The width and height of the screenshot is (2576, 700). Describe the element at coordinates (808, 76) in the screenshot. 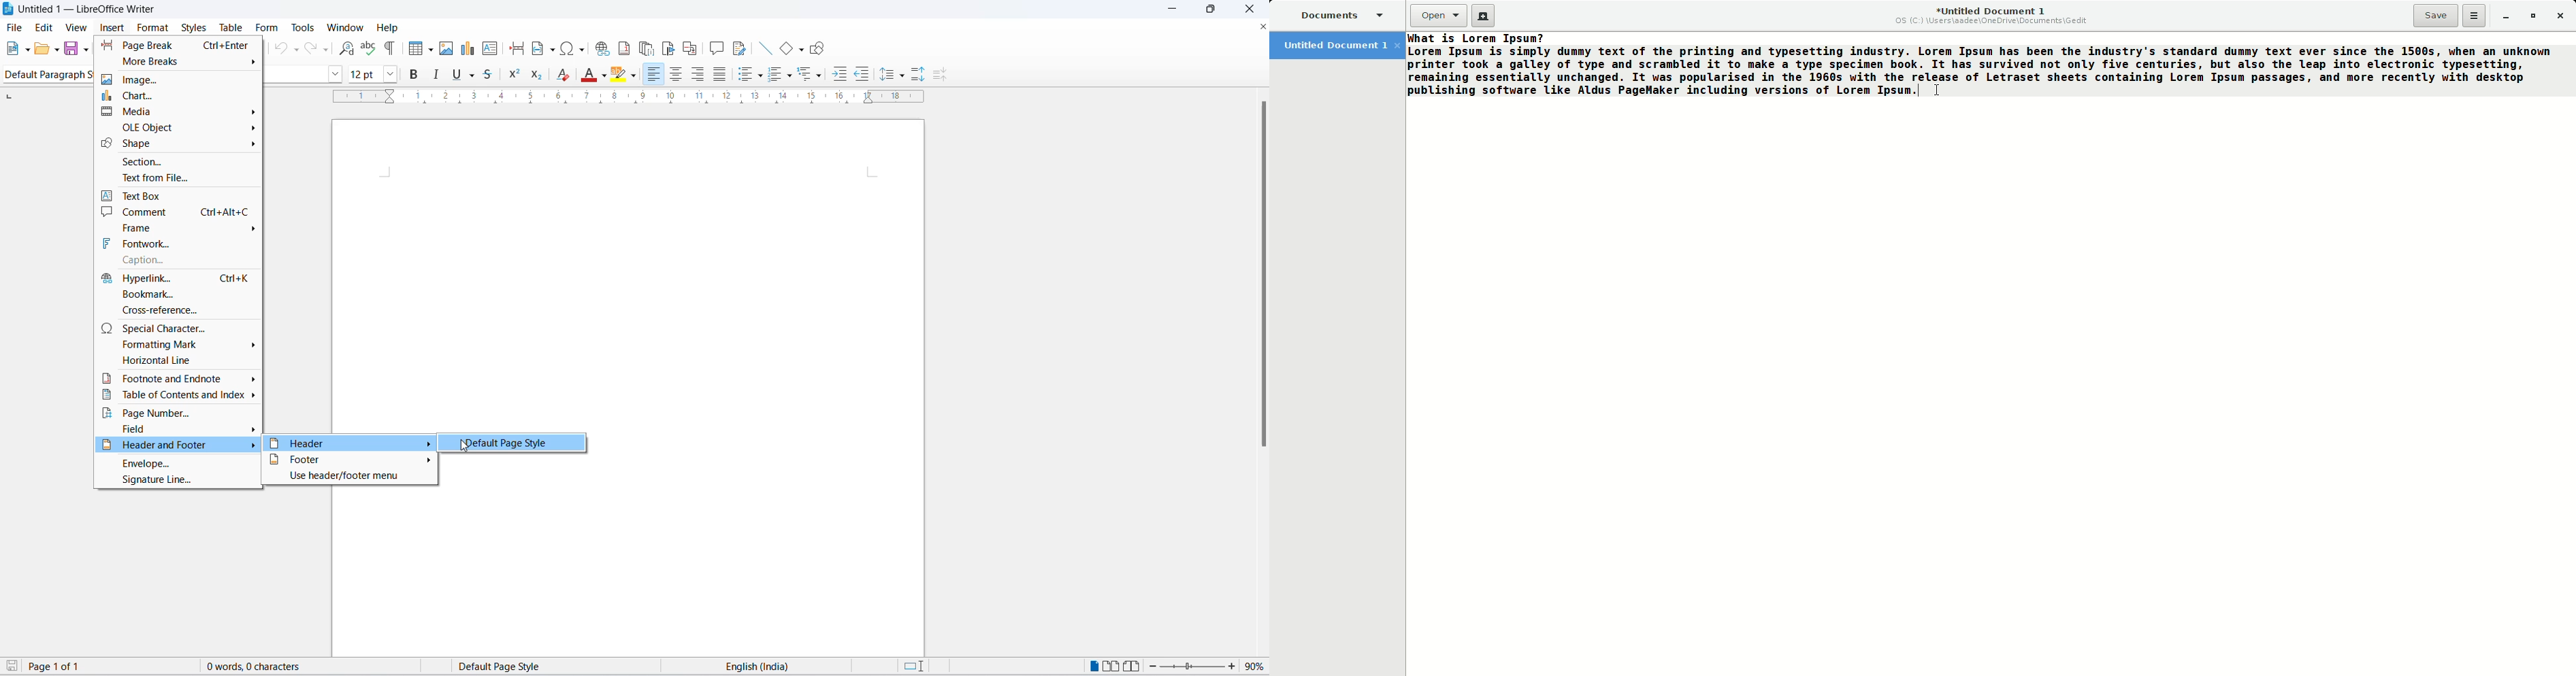

I see `outline format` at that location.